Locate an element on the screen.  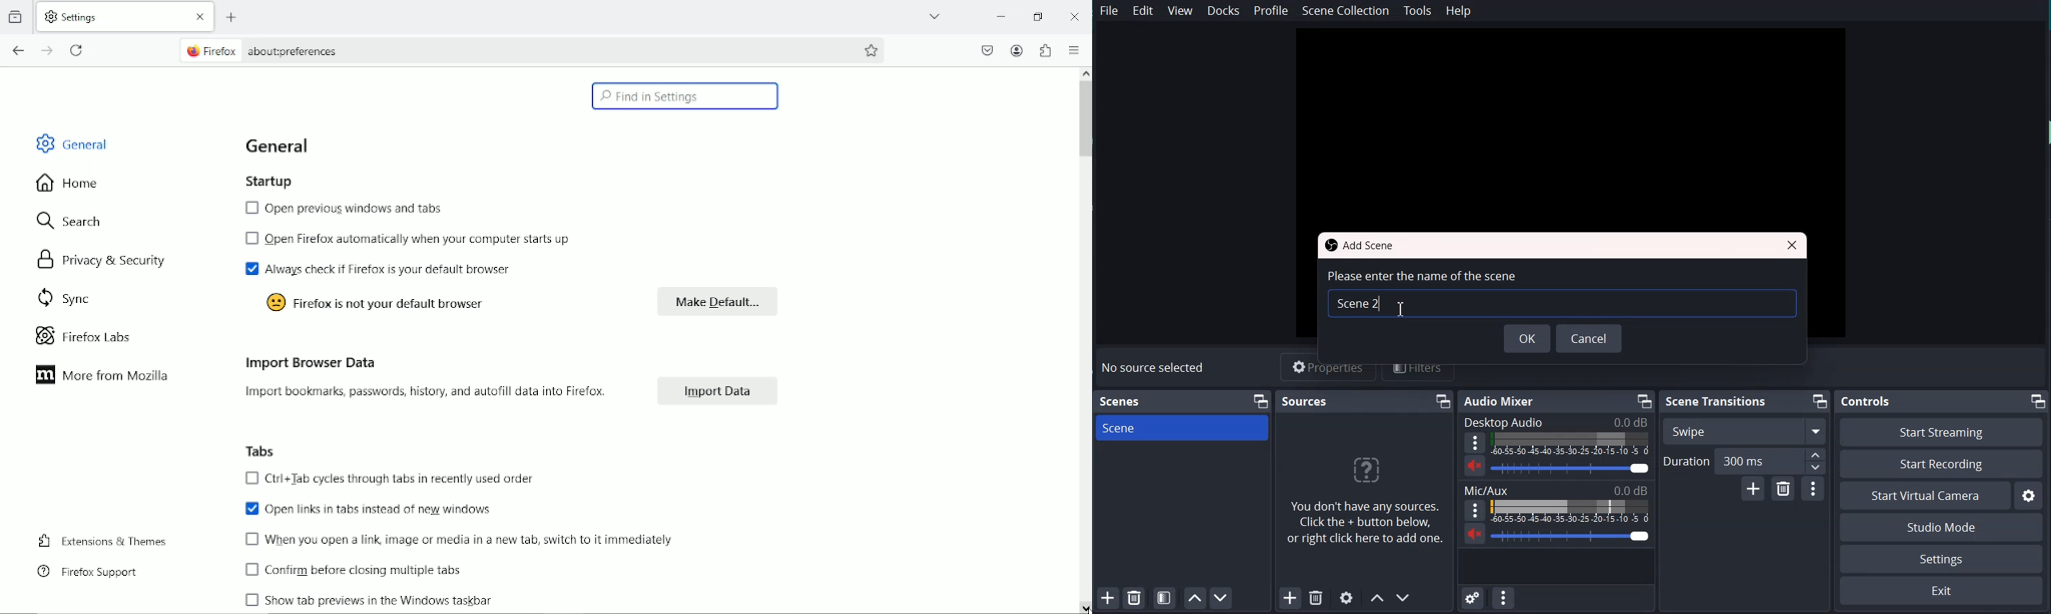
Open application menu is located at coordinates (1073, 50).